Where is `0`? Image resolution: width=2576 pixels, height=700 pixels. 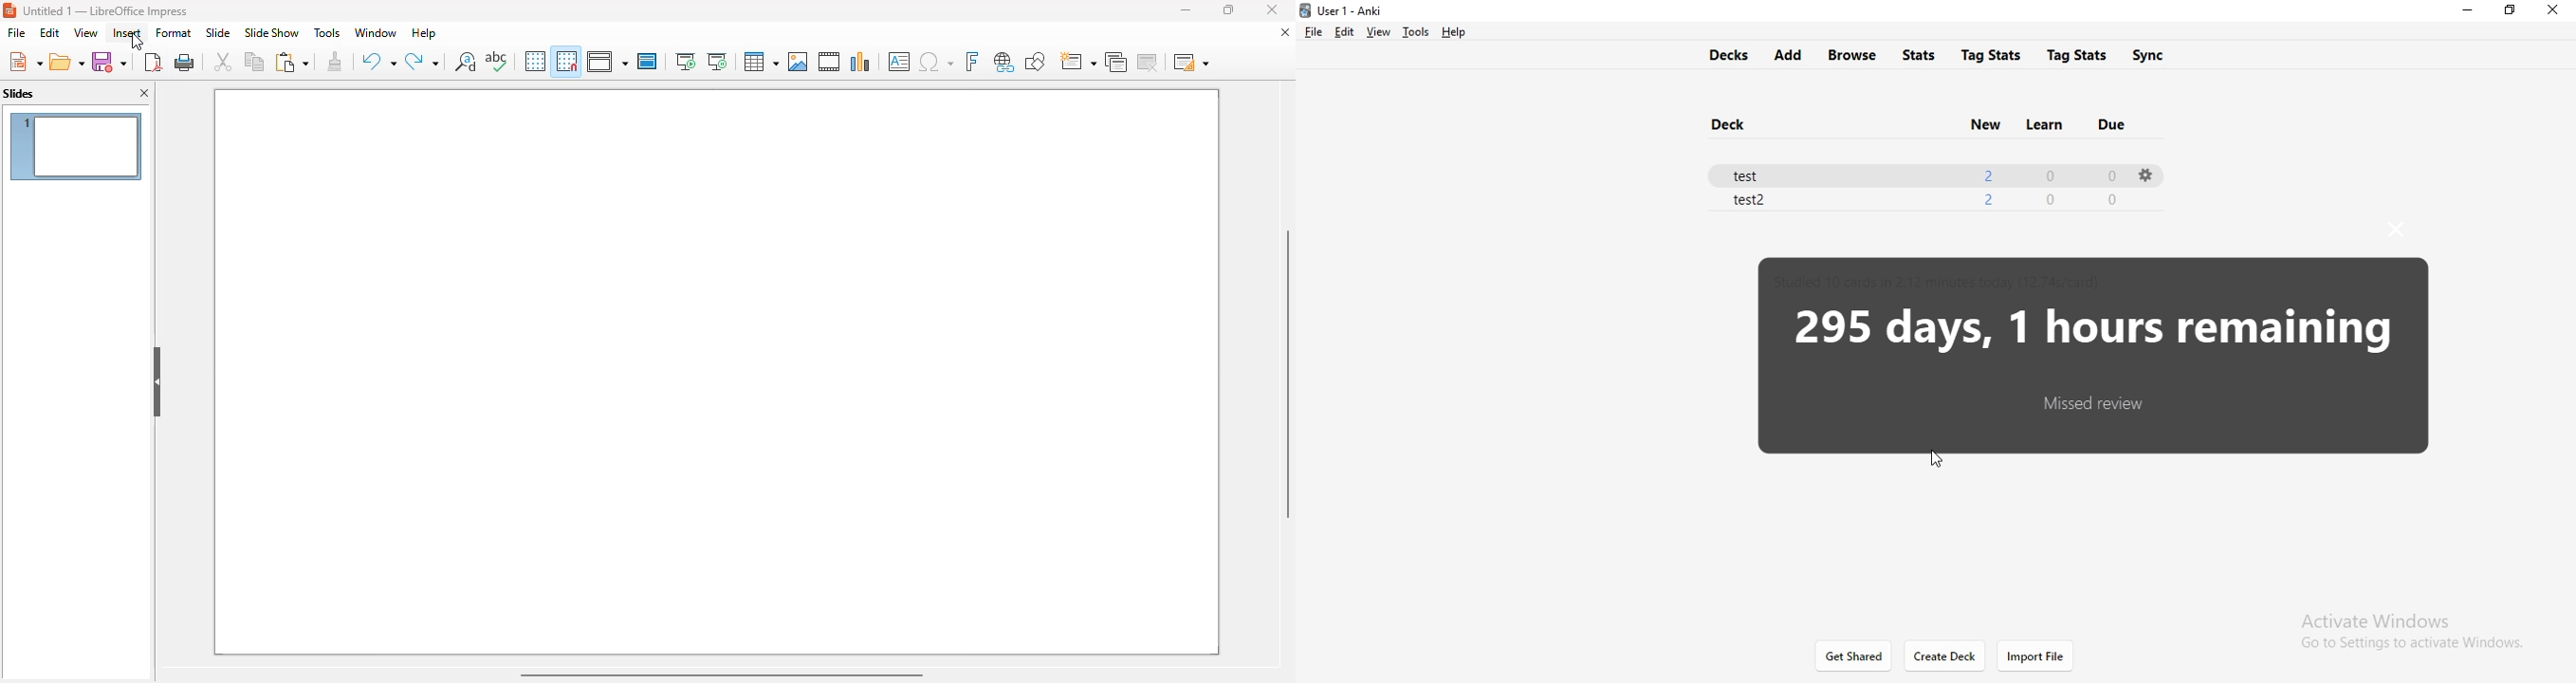 0 is located at coordinates (2052, 202).